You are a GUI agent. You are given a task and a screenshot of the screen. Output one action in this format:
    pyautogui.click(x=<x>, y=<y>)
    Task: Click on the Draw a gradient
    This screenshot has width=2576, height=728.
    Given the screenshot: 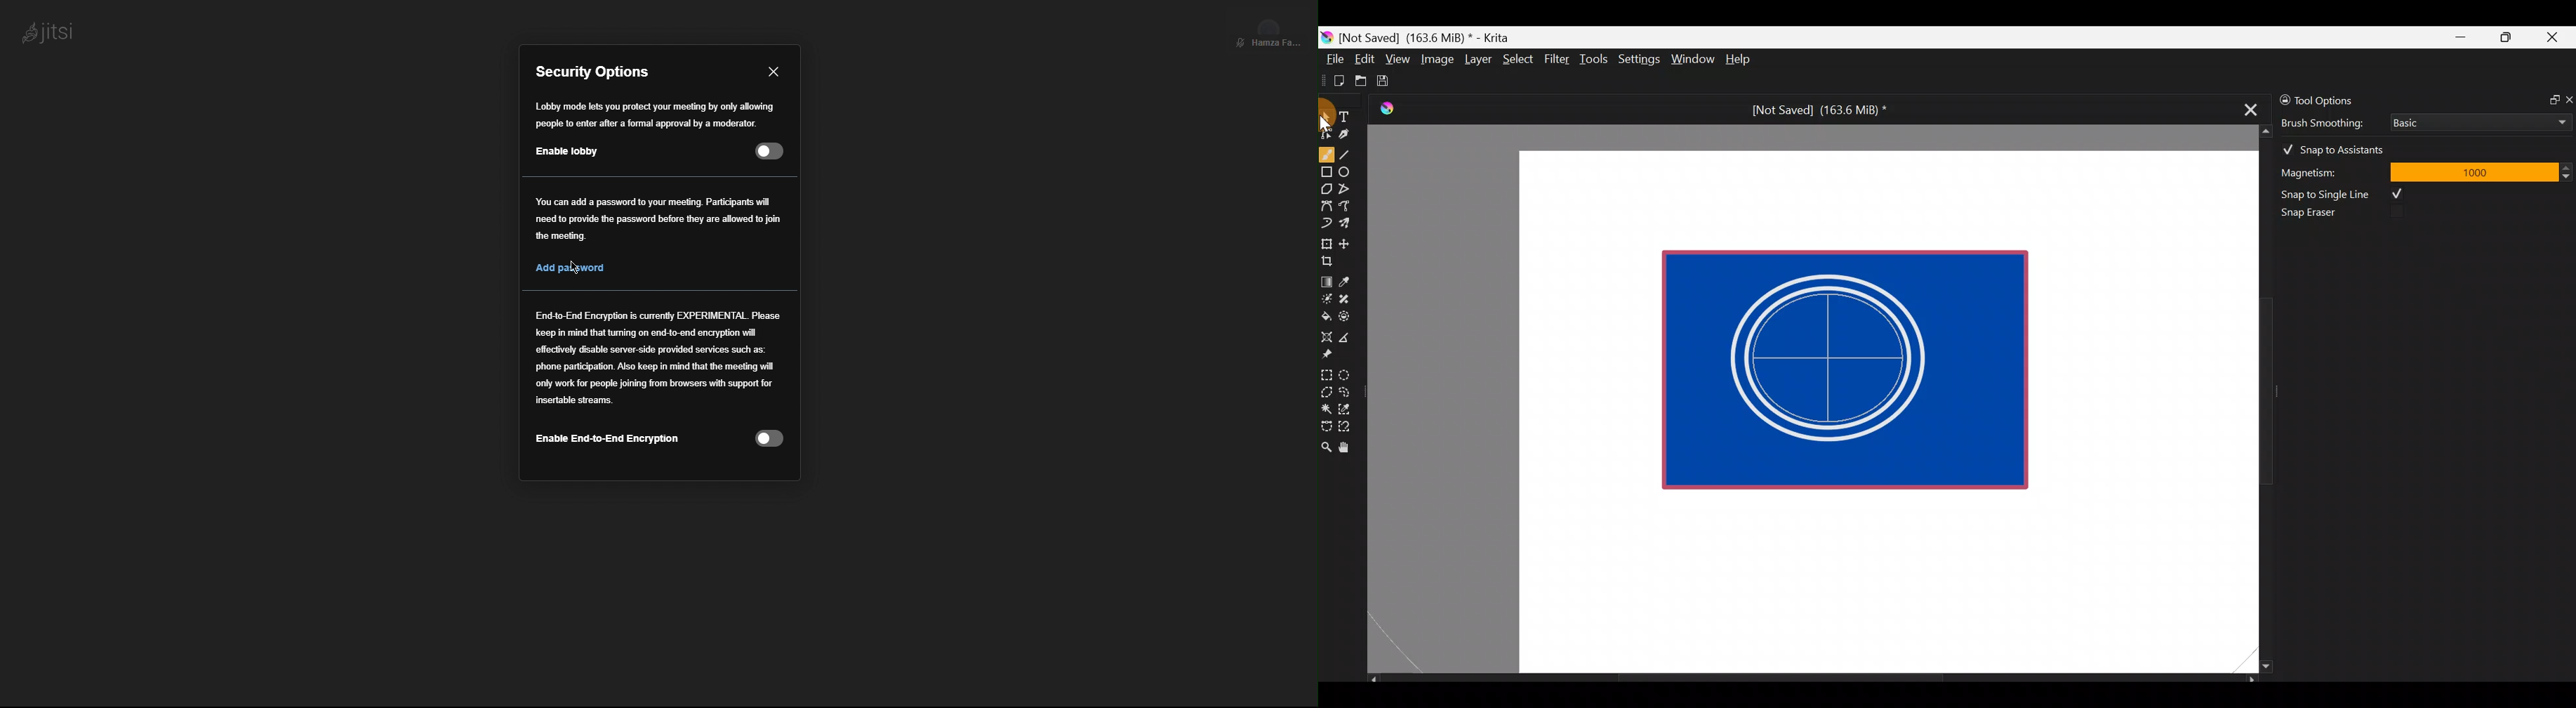 What is the action you would take?
    pyautogui.click(x=1326, y=278)
    